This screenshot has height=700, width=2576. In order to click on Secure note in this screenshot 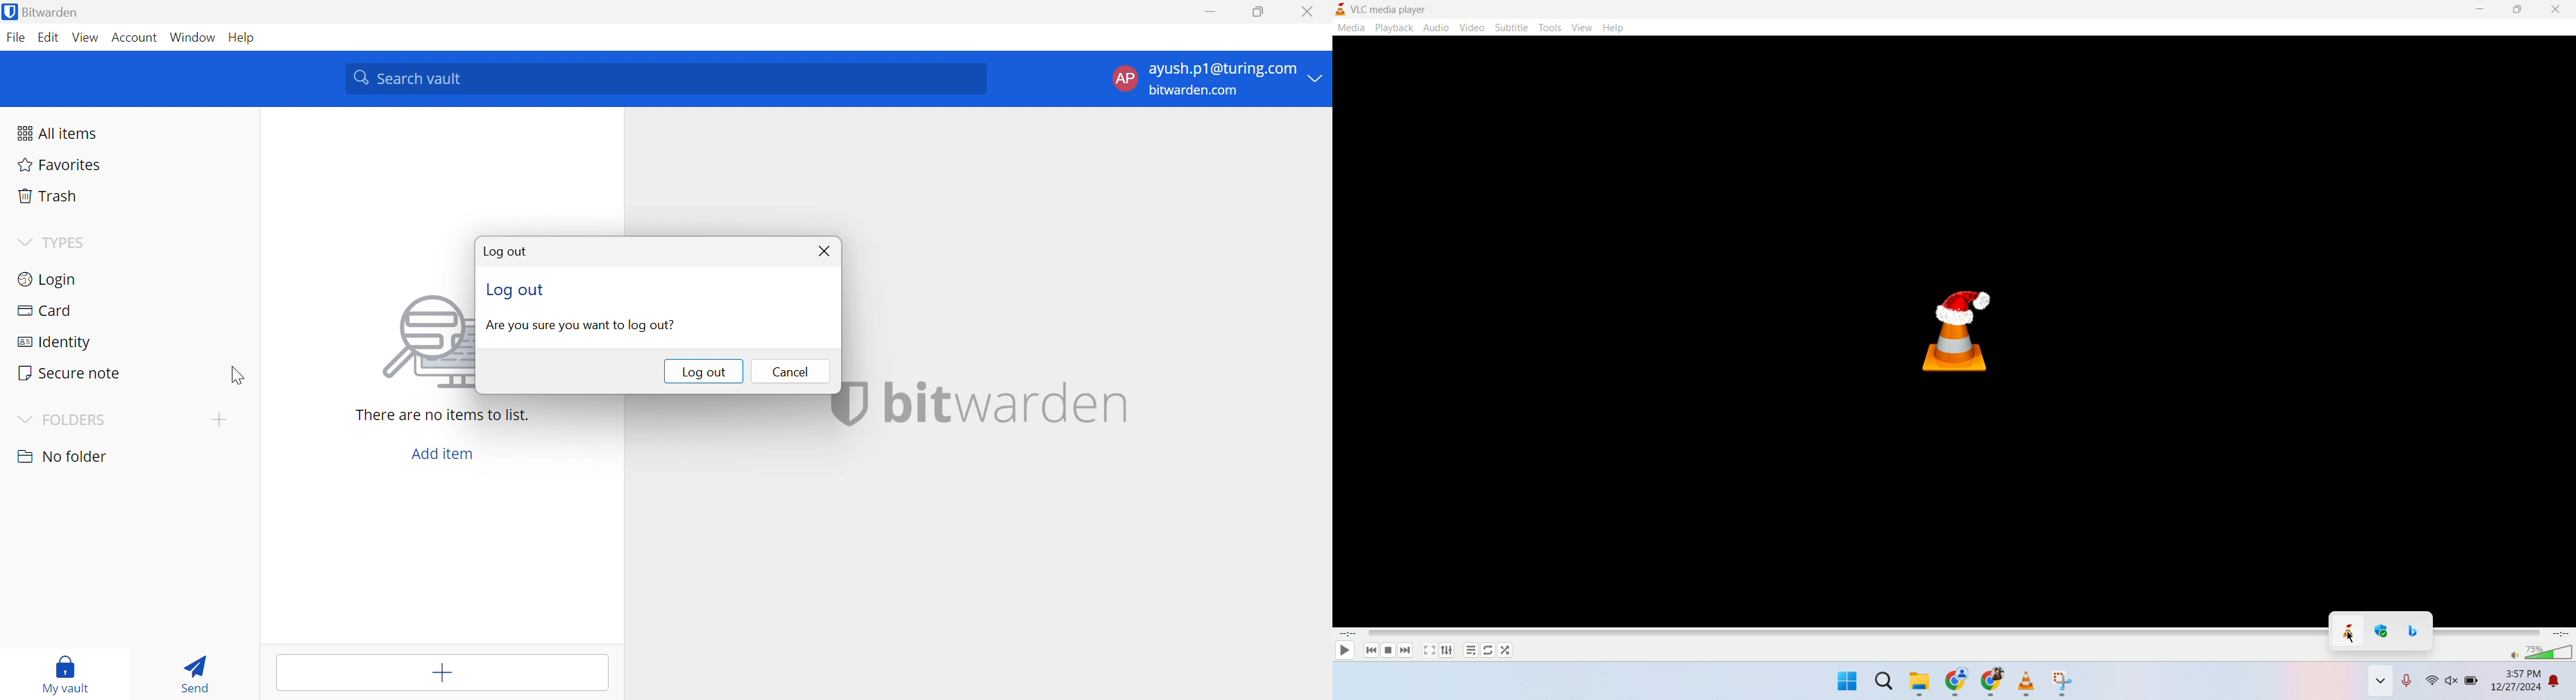, I will do `click(70, 373)`.